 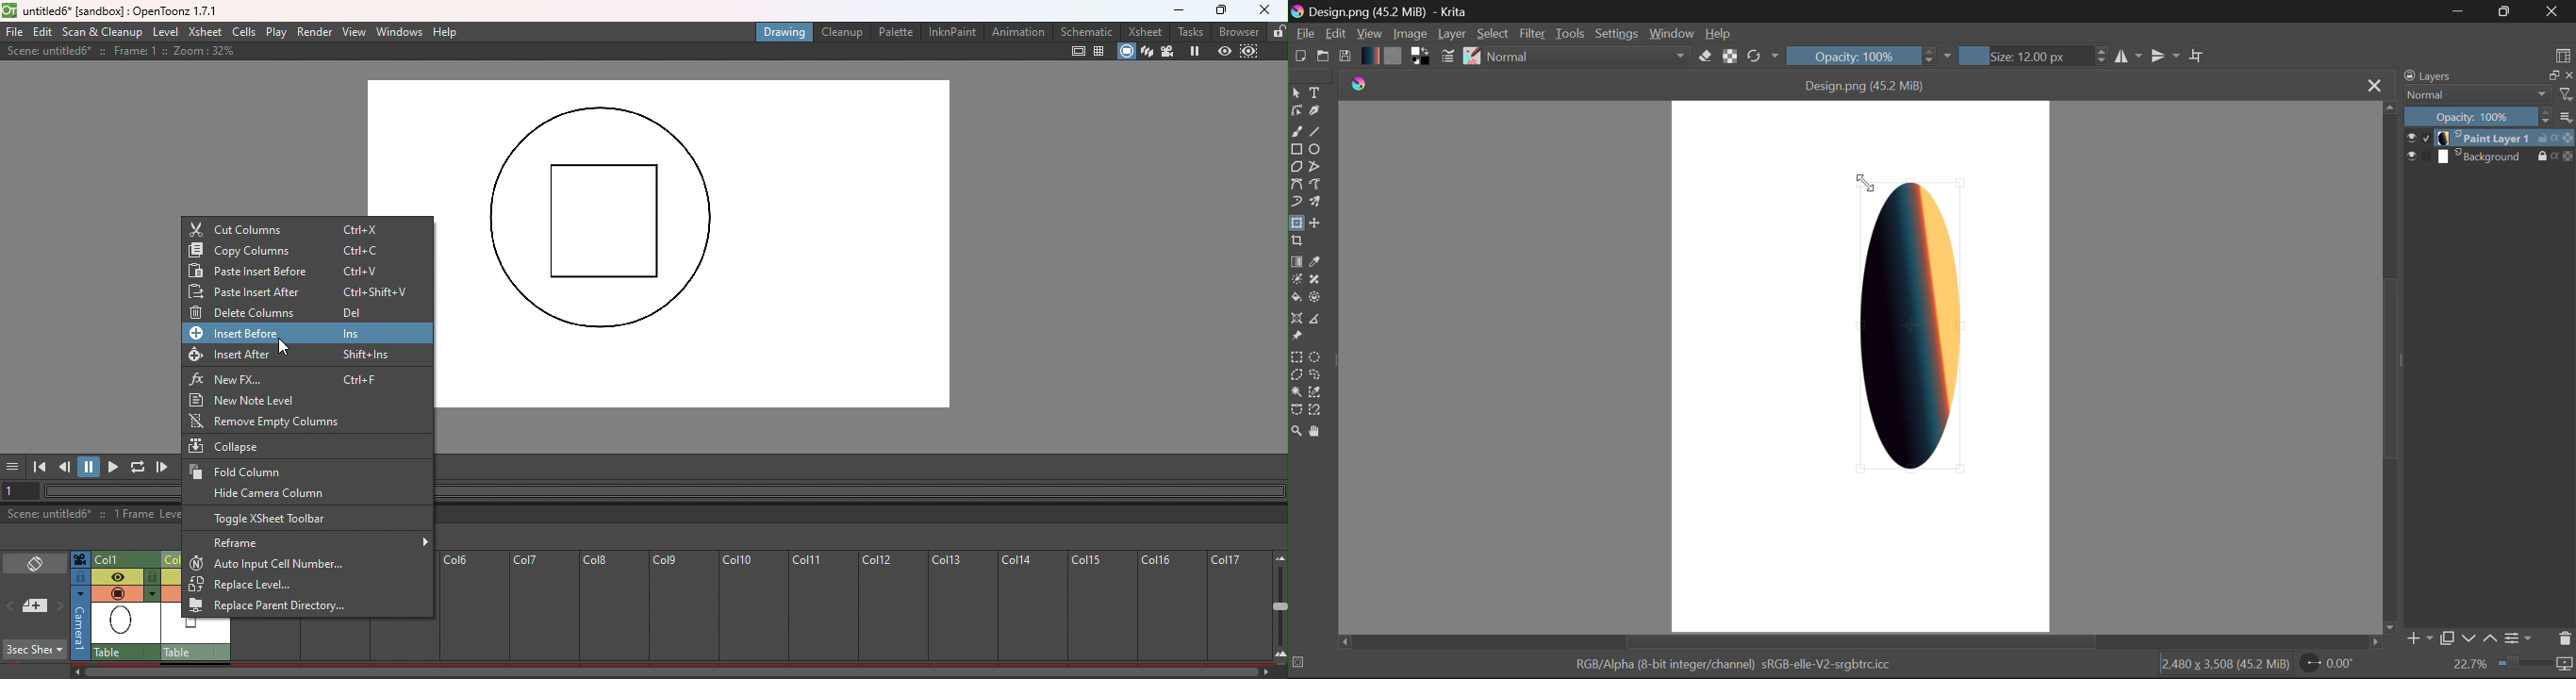 What do you see at coordinates (1296, 375) in the screenshot?
I see `Polygon Selection` at bounding box center [1296, 375].